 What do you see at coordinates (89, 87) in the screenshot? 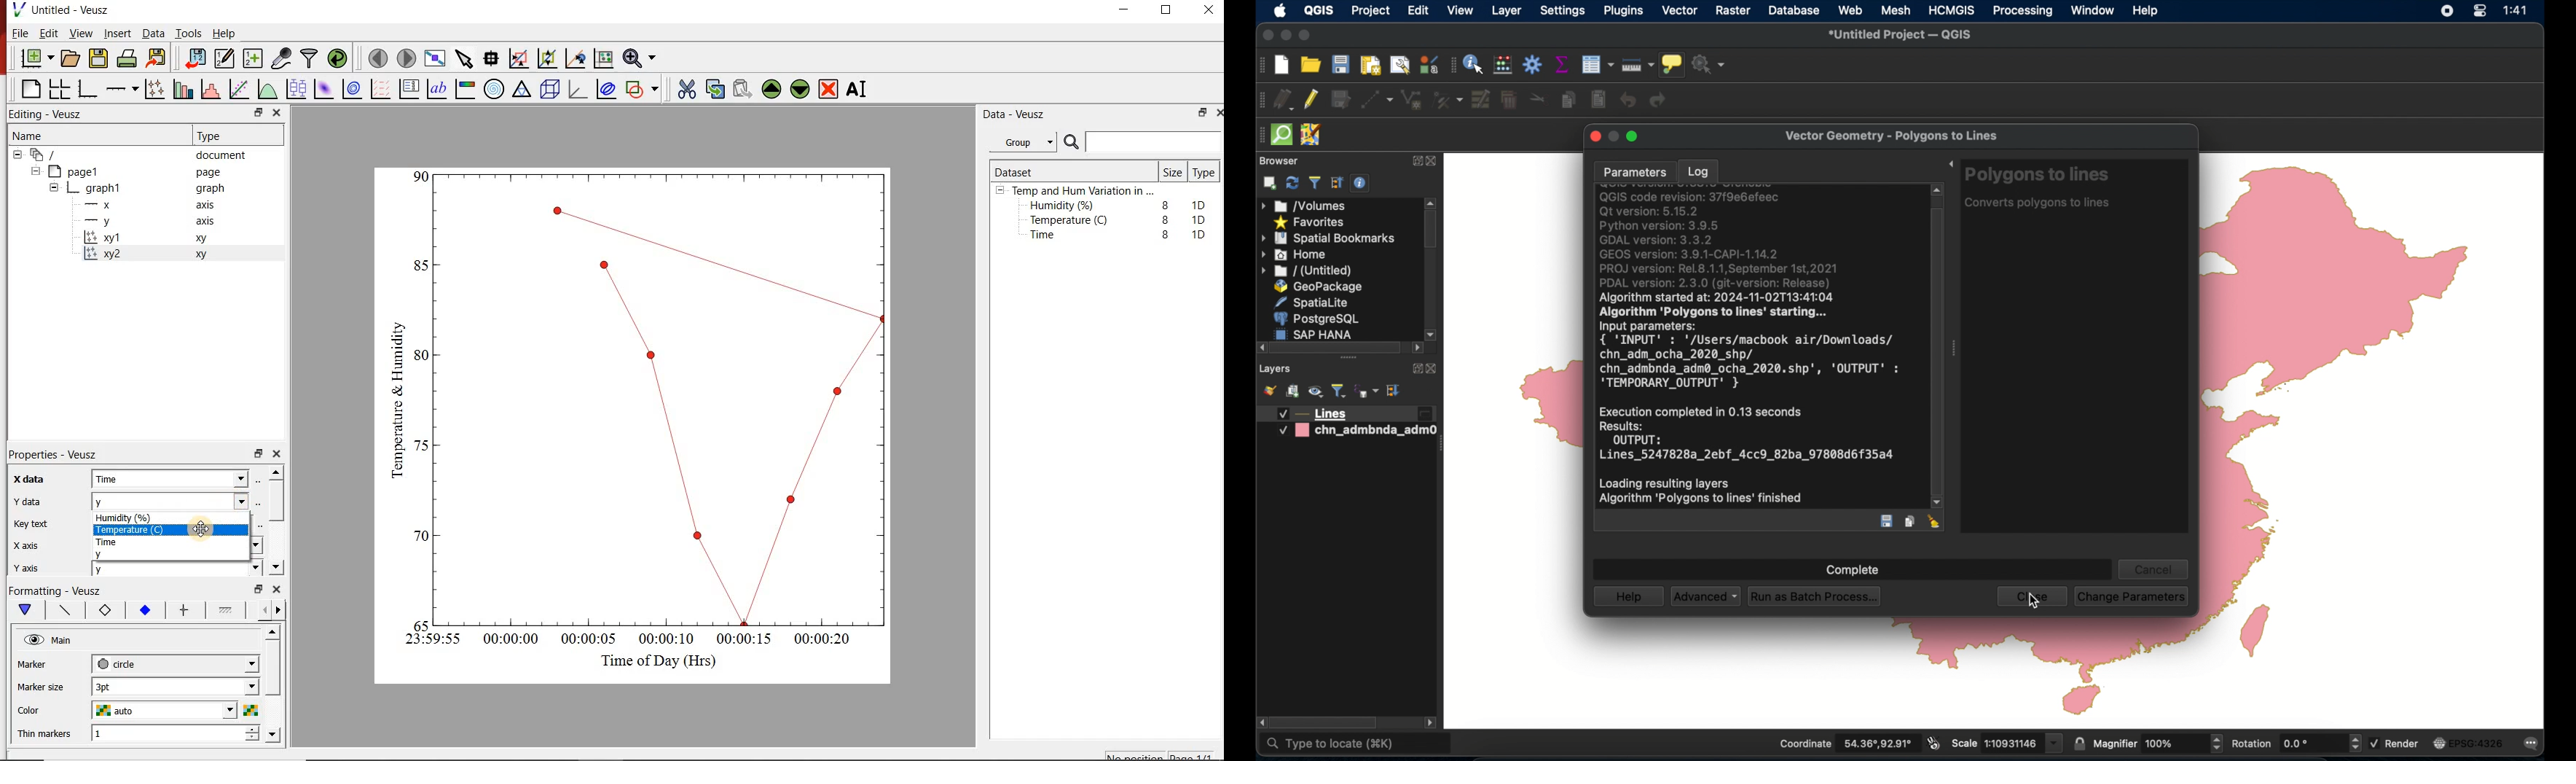
I see `base graph` at bounding box center [89, 87].